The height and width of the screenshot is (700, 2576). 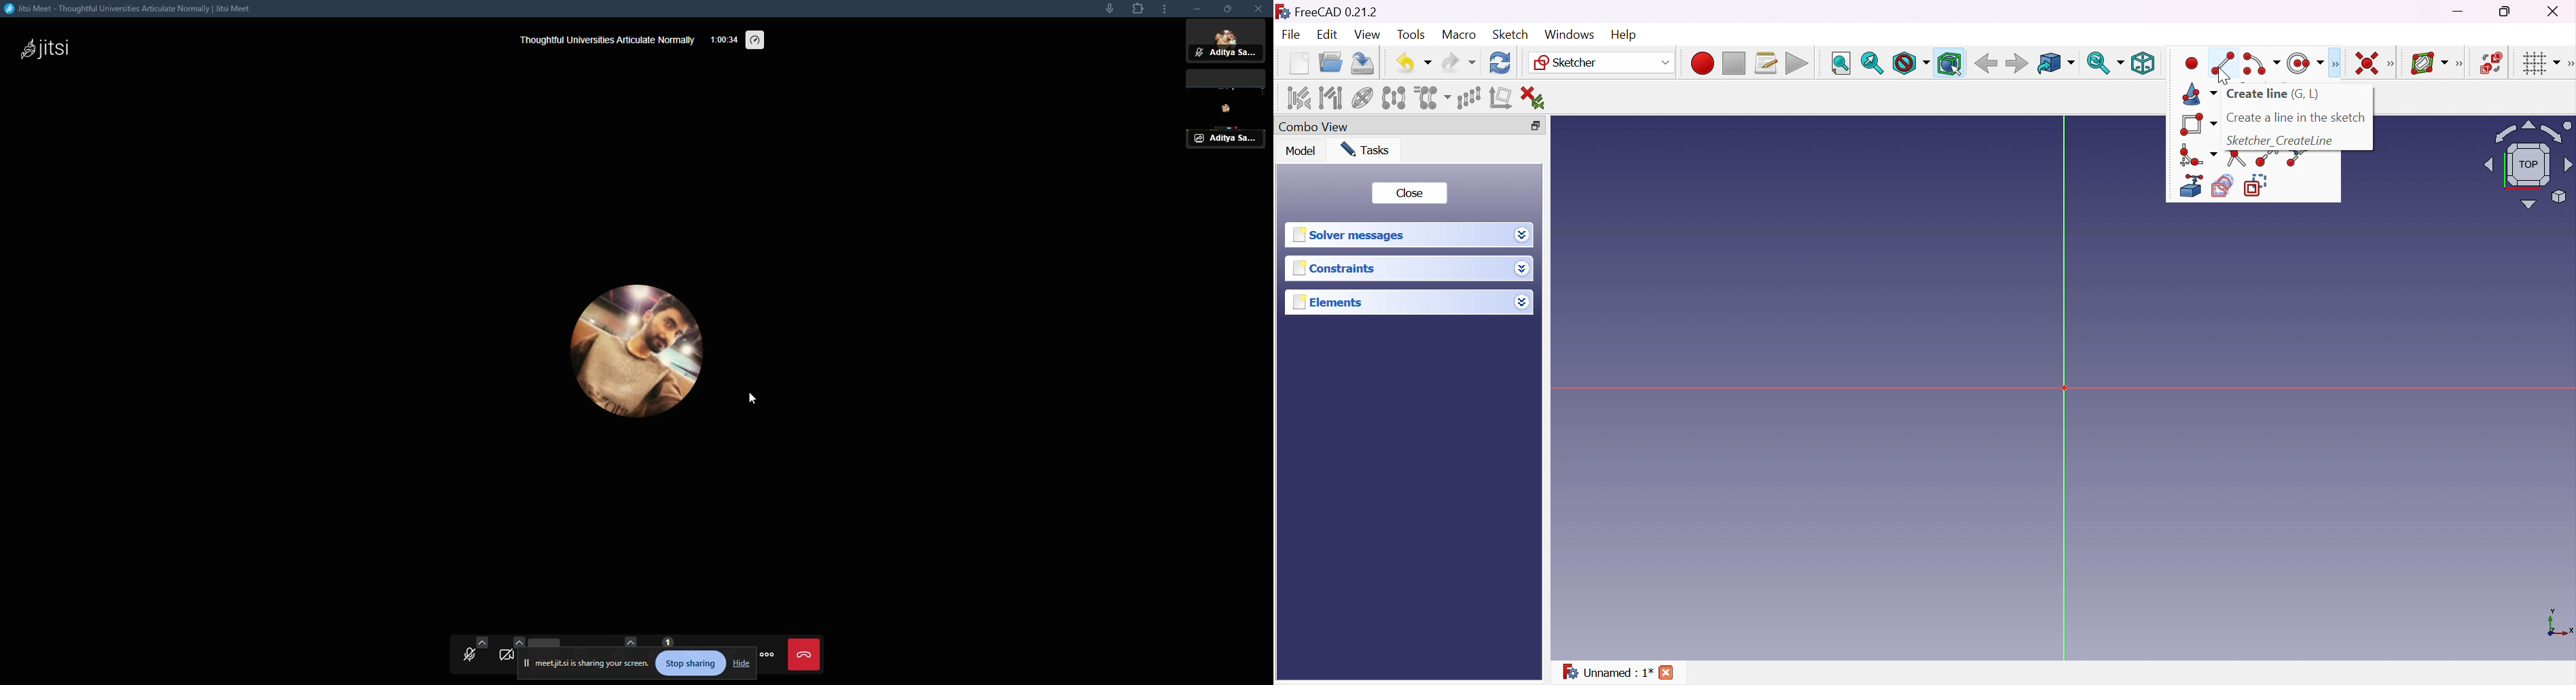 I want to click on Show/hide internal geometry, so click(x=1362, y=99).